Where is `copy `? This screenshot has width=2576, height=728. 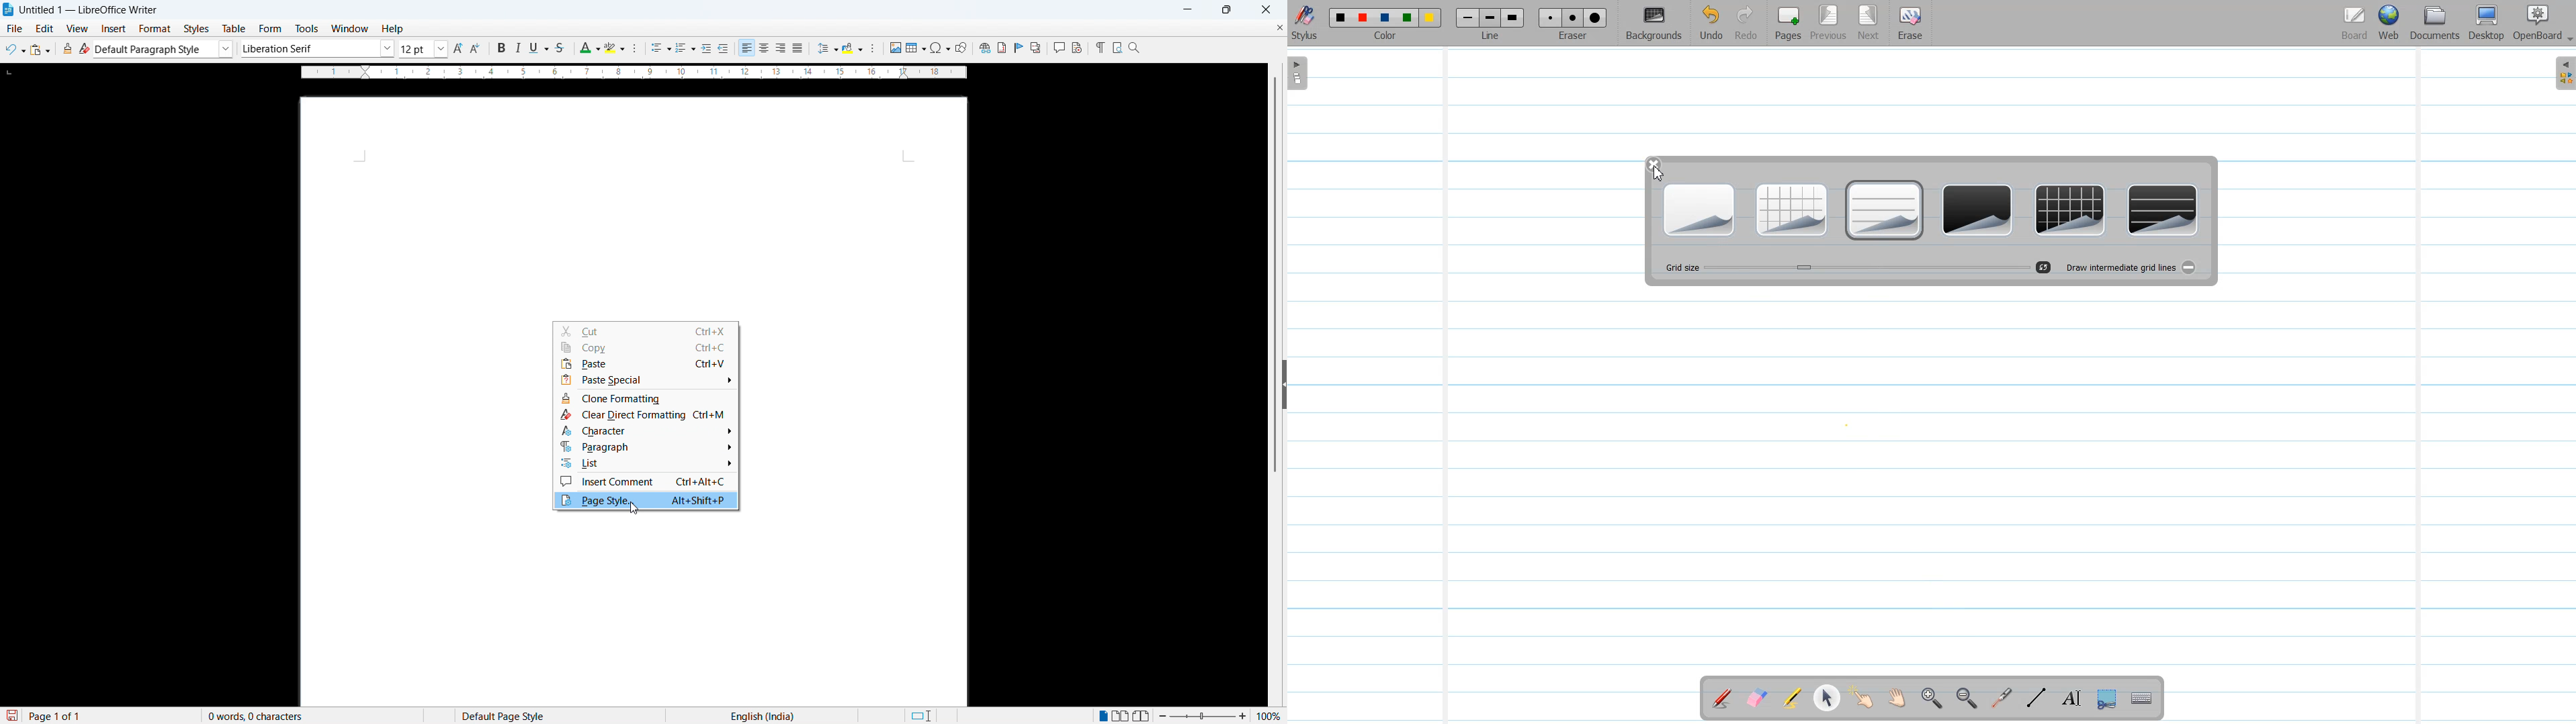
copy  is located at coordinates (646, 347).